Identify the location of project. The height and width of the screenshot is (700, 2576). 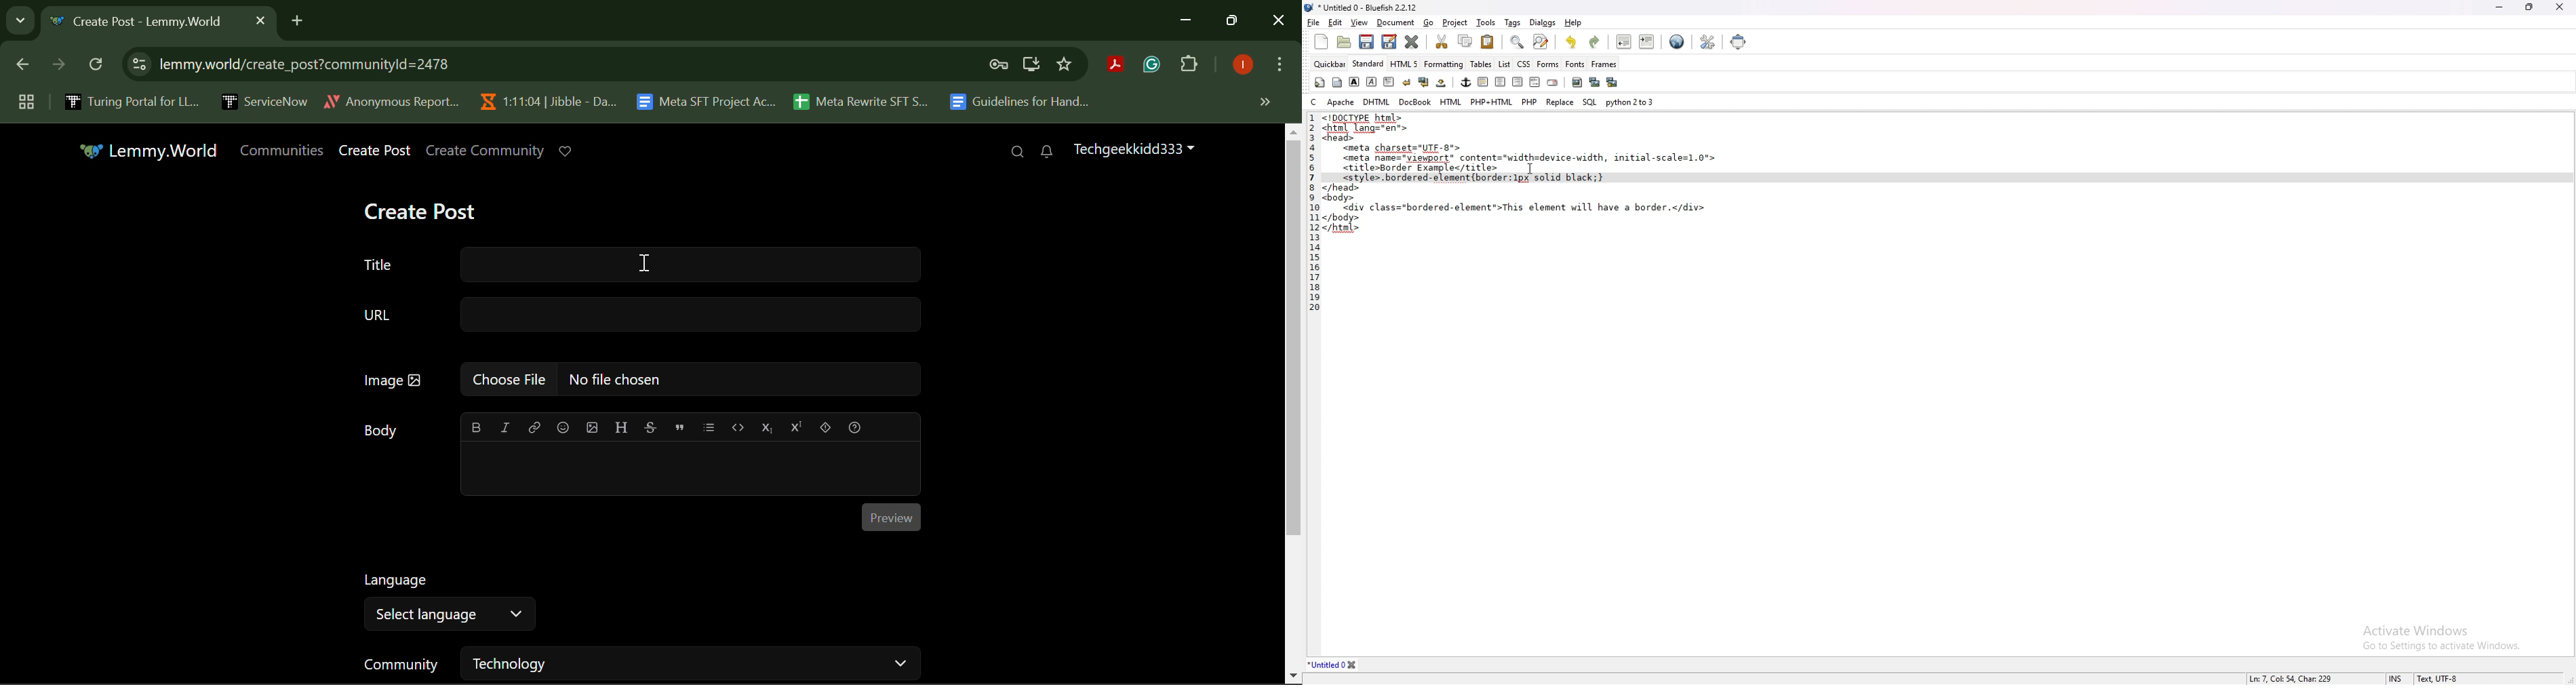
(1457, 23).